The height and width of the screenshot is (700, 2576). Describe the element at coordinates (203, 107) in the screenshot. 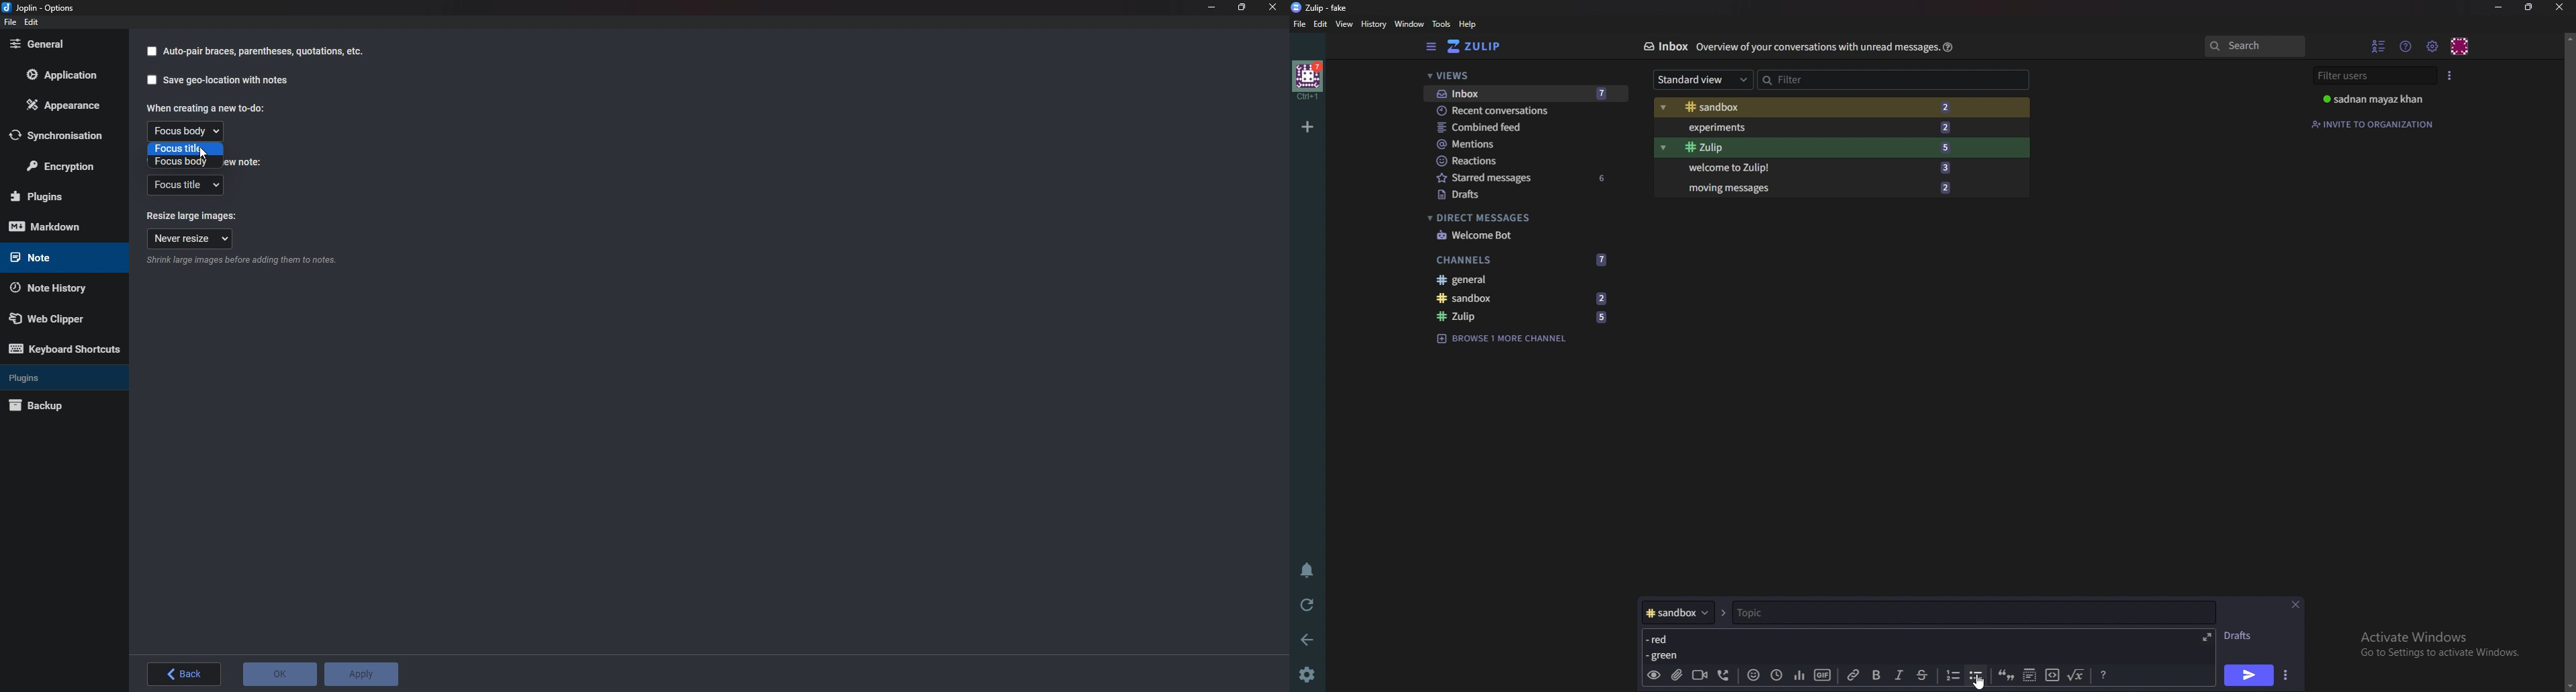

I see `When creating a new to do` at that location.